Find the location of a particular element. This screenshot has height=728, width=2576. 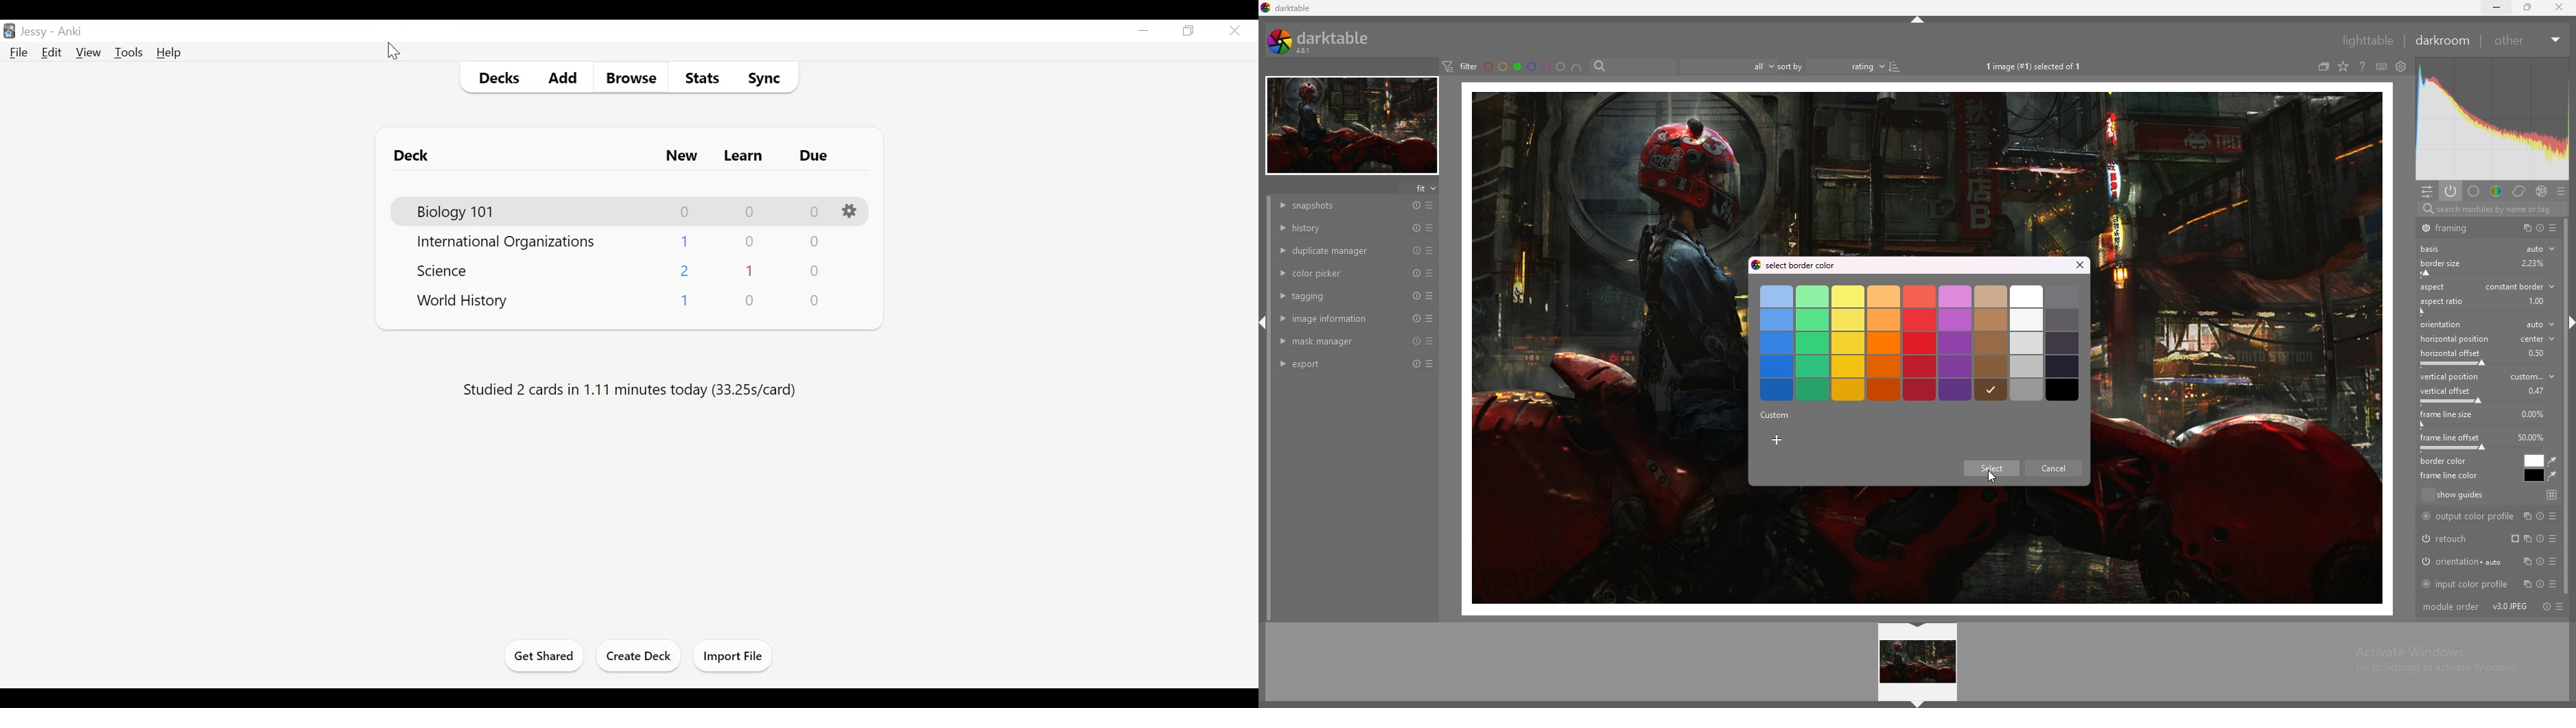

Import Files is located at coordinates (736, 657).